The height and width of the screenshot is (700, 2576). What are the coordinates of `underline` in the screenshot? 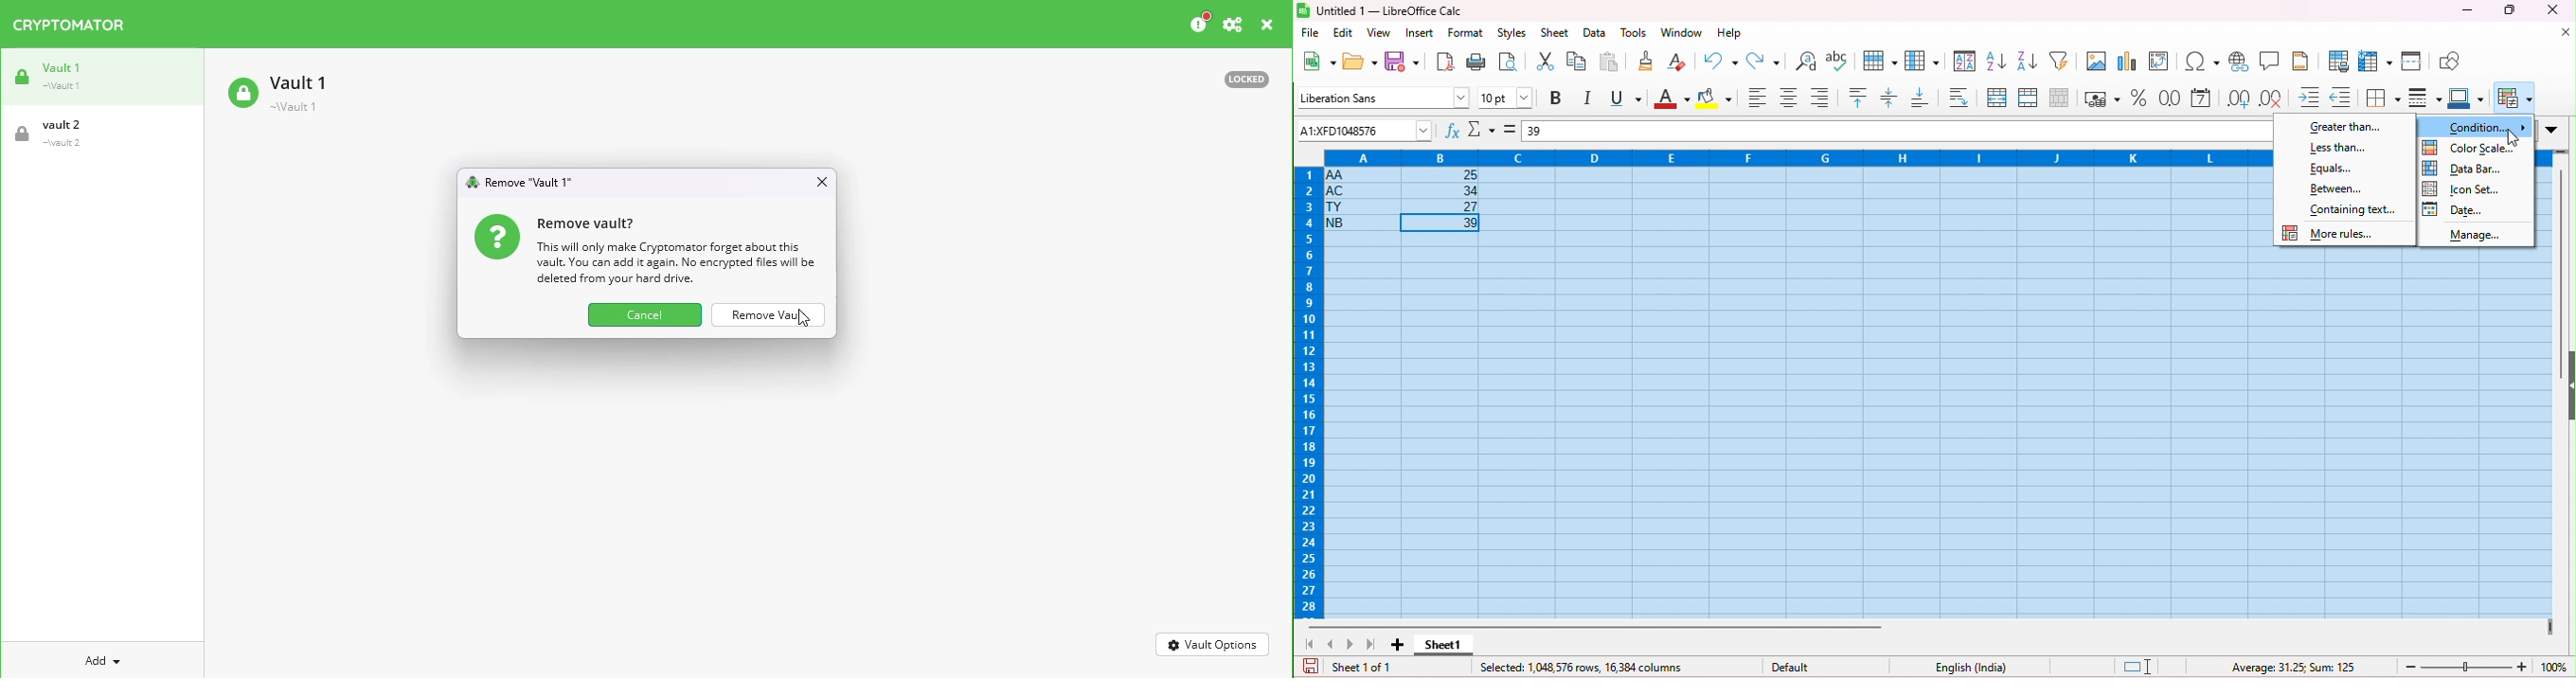 It's located at (1625, 99).